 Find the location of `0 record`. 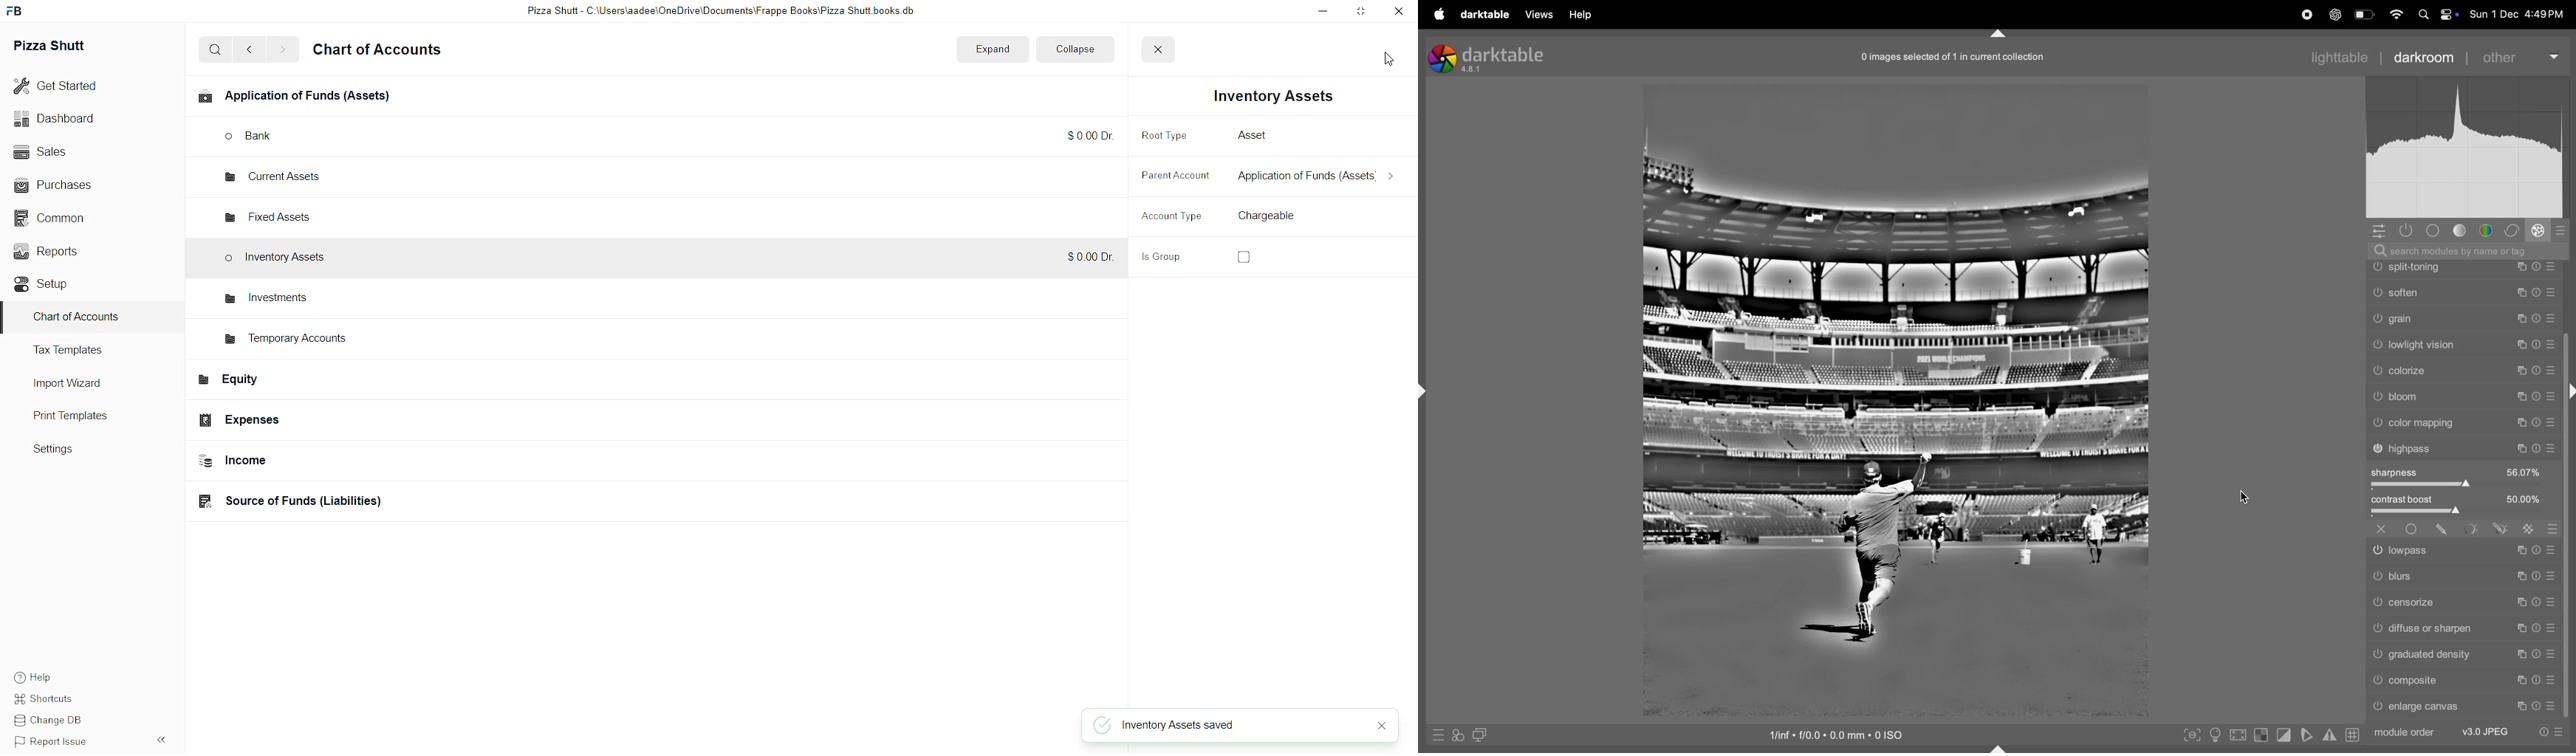

0 record is located at coordinates (1955, 56).